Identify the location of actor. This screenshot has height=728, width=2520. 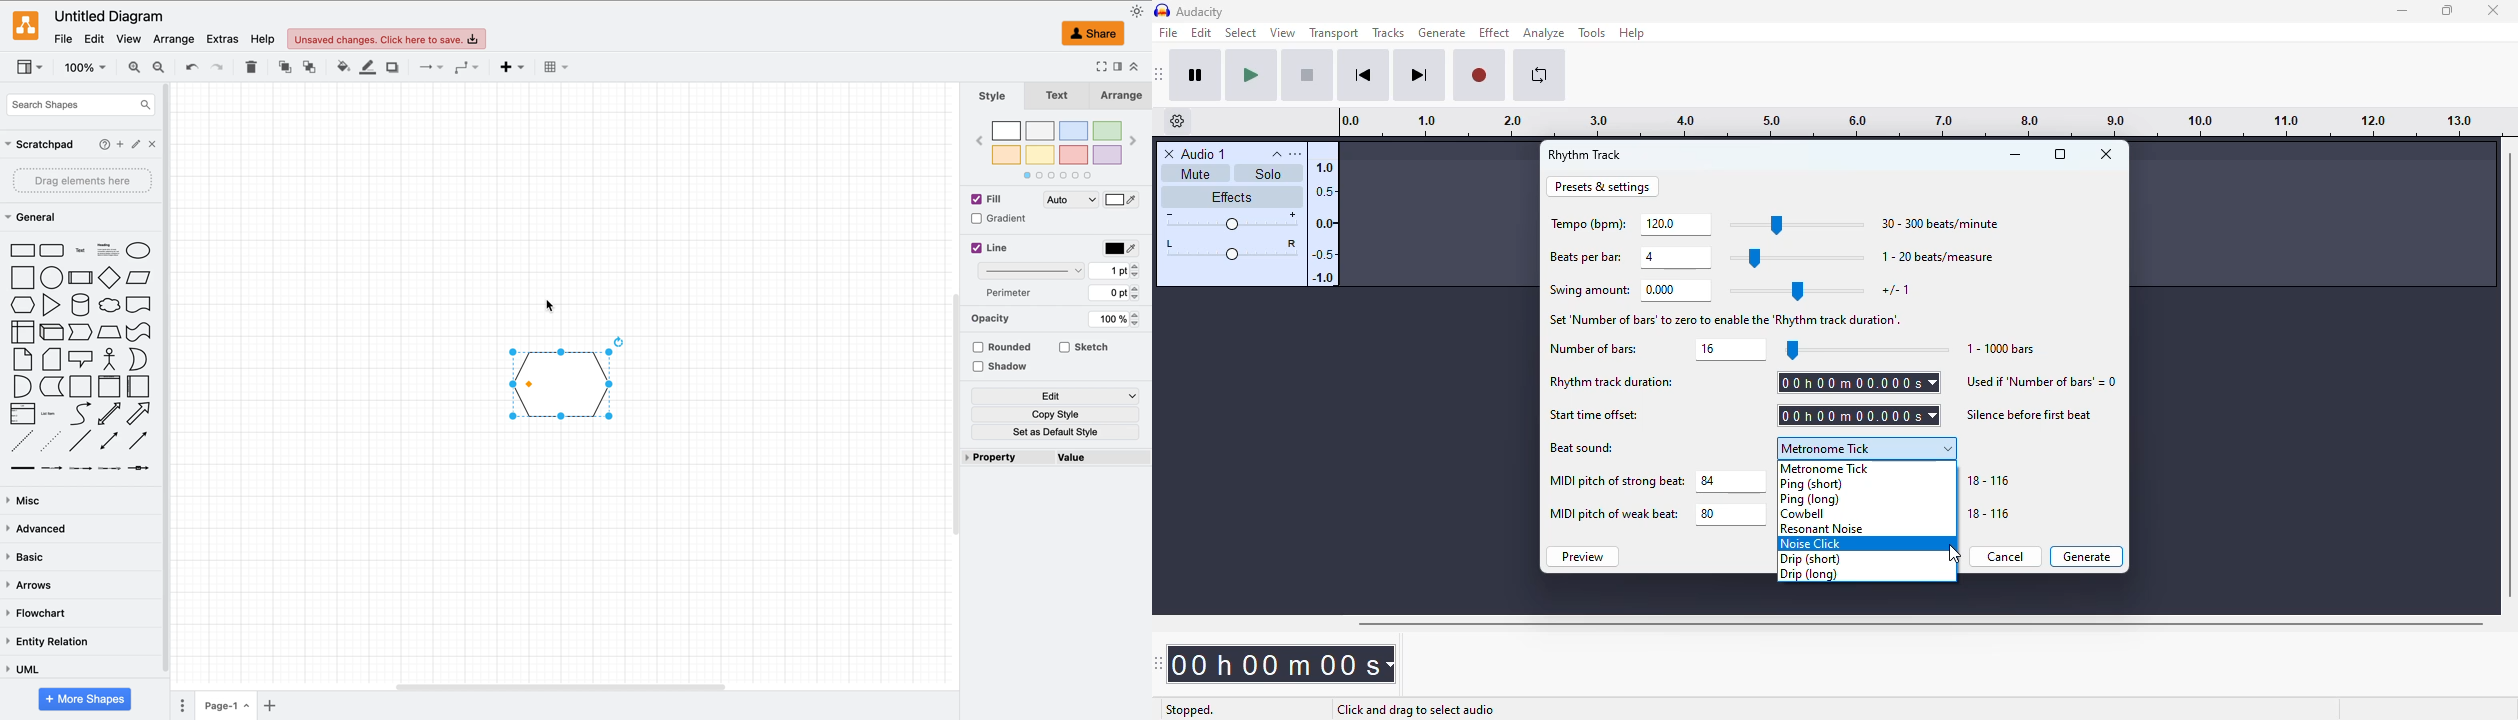
(111, 360).